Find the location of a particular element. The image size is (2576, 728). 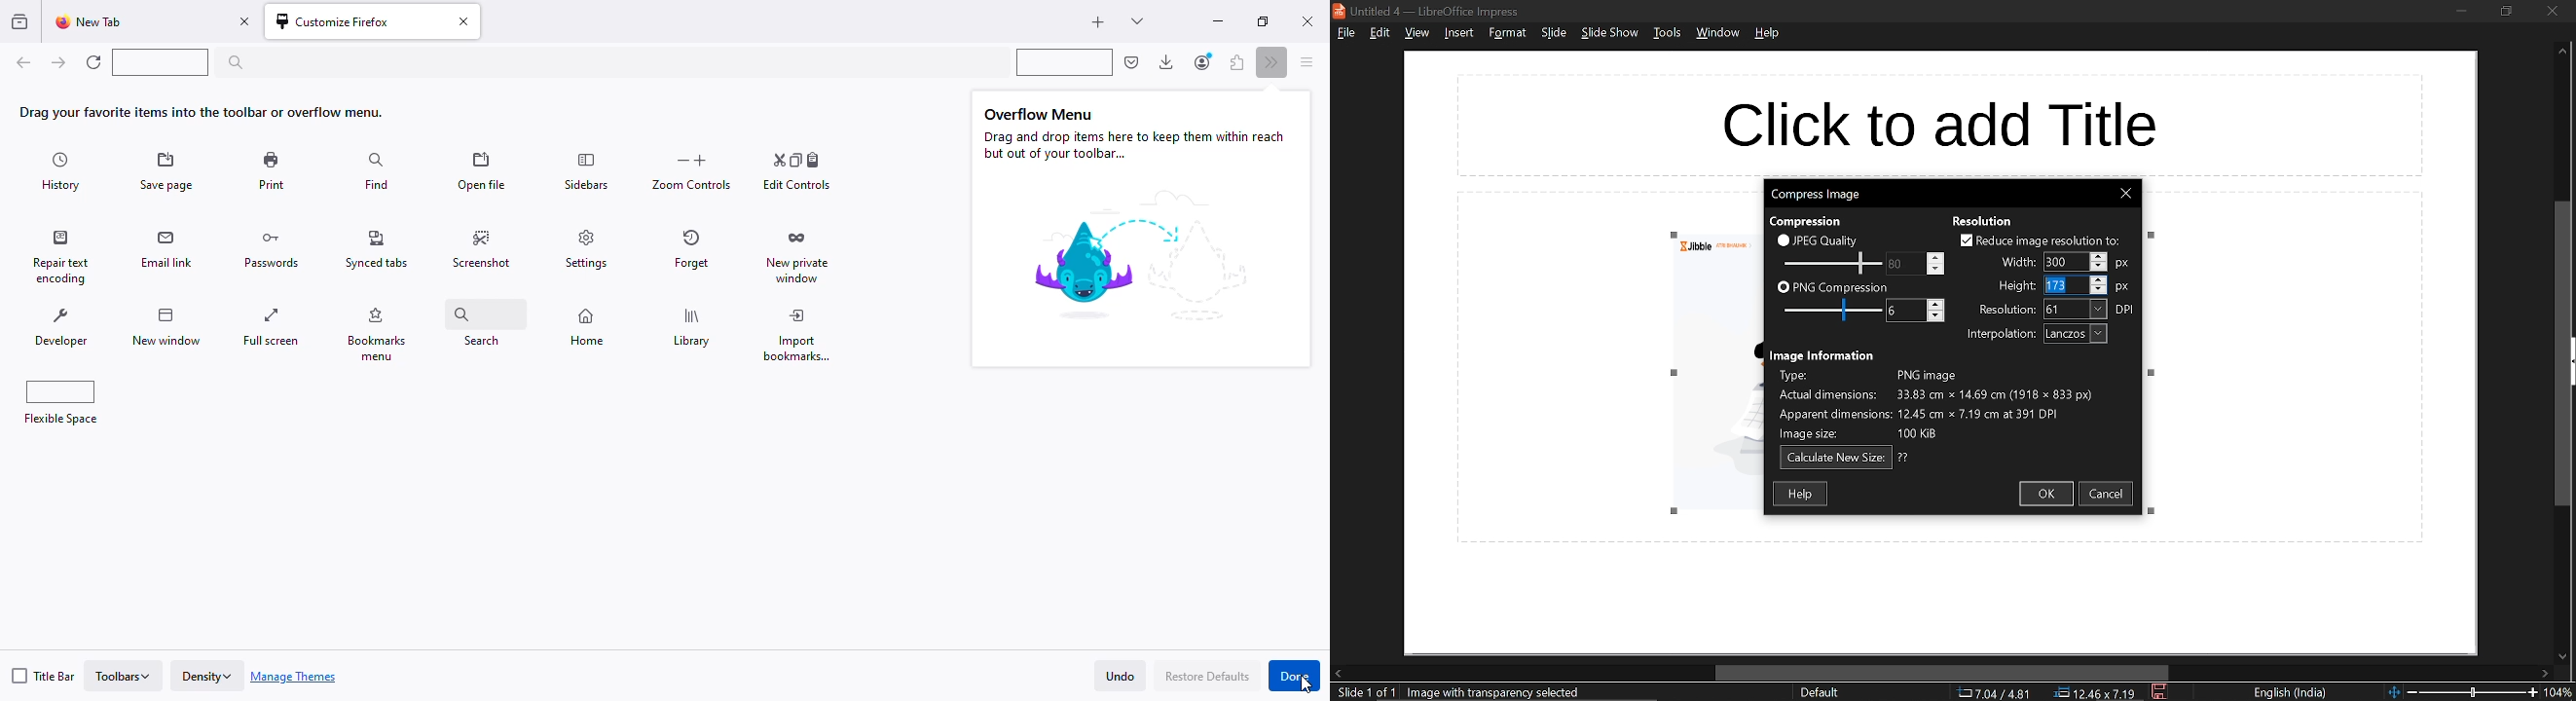

text is located at coordinates (2006, 309).